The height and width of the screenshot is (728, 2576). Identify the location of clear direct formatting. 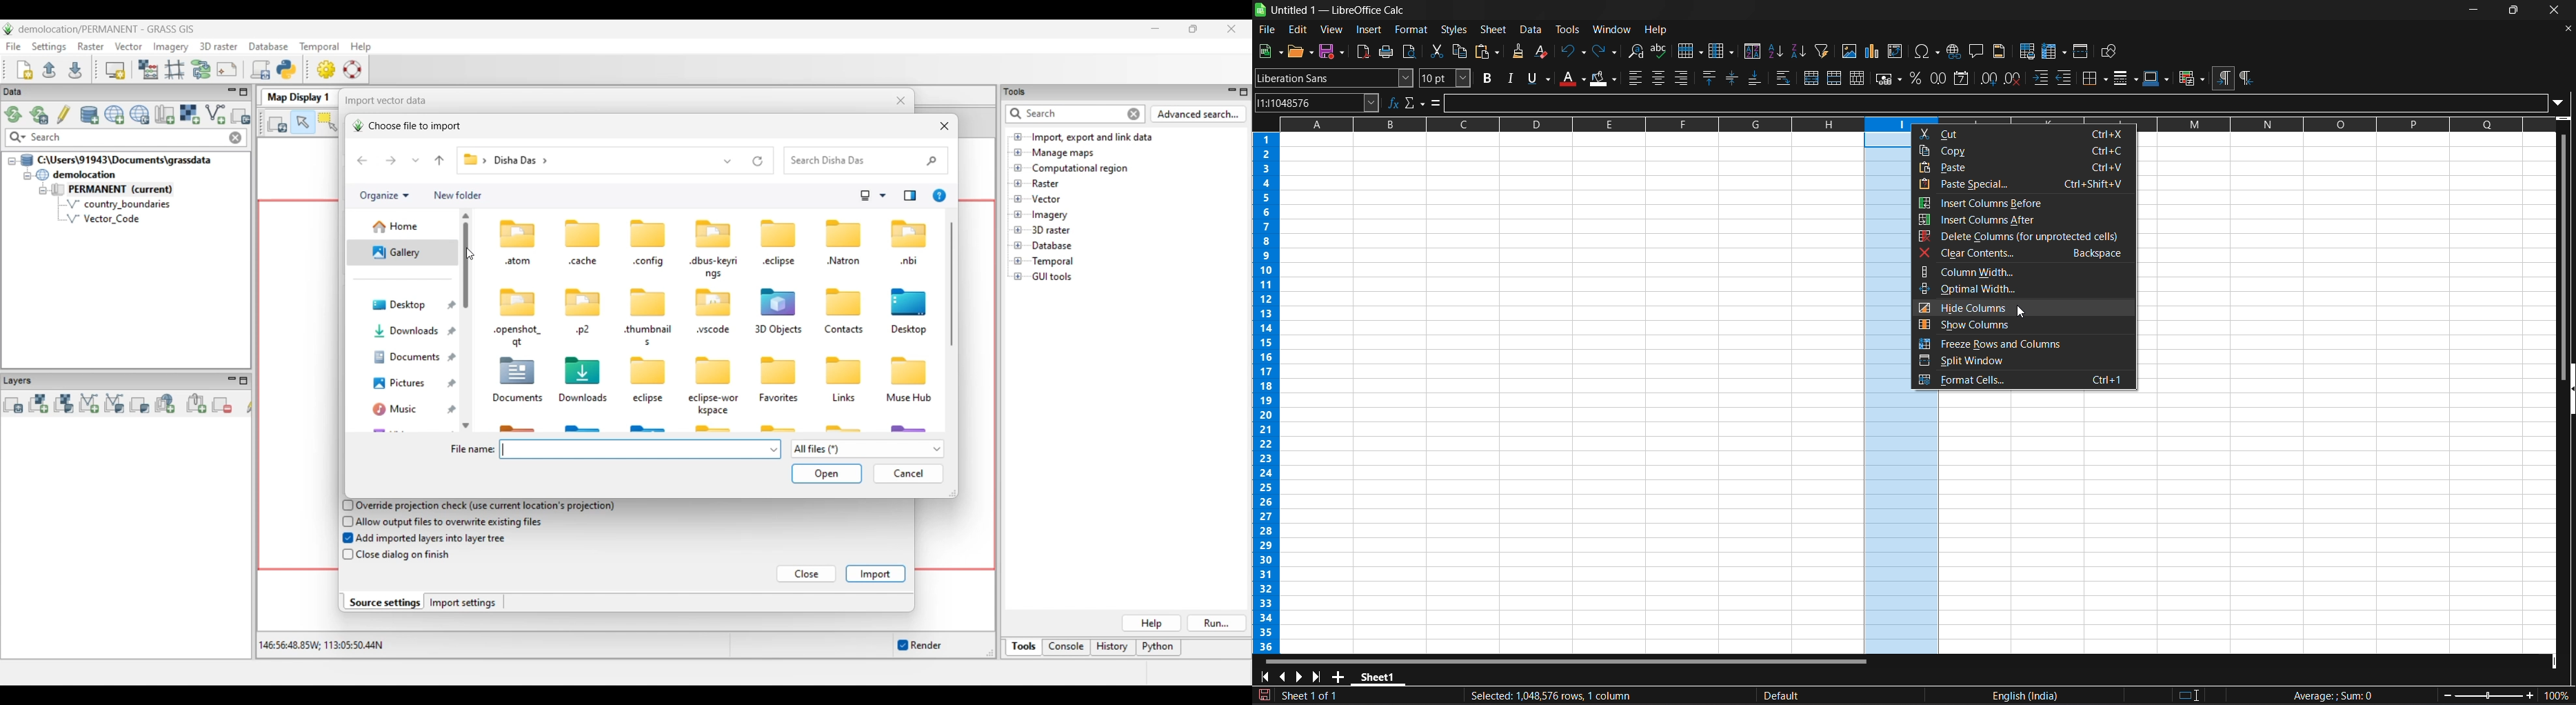
(1542, 50).